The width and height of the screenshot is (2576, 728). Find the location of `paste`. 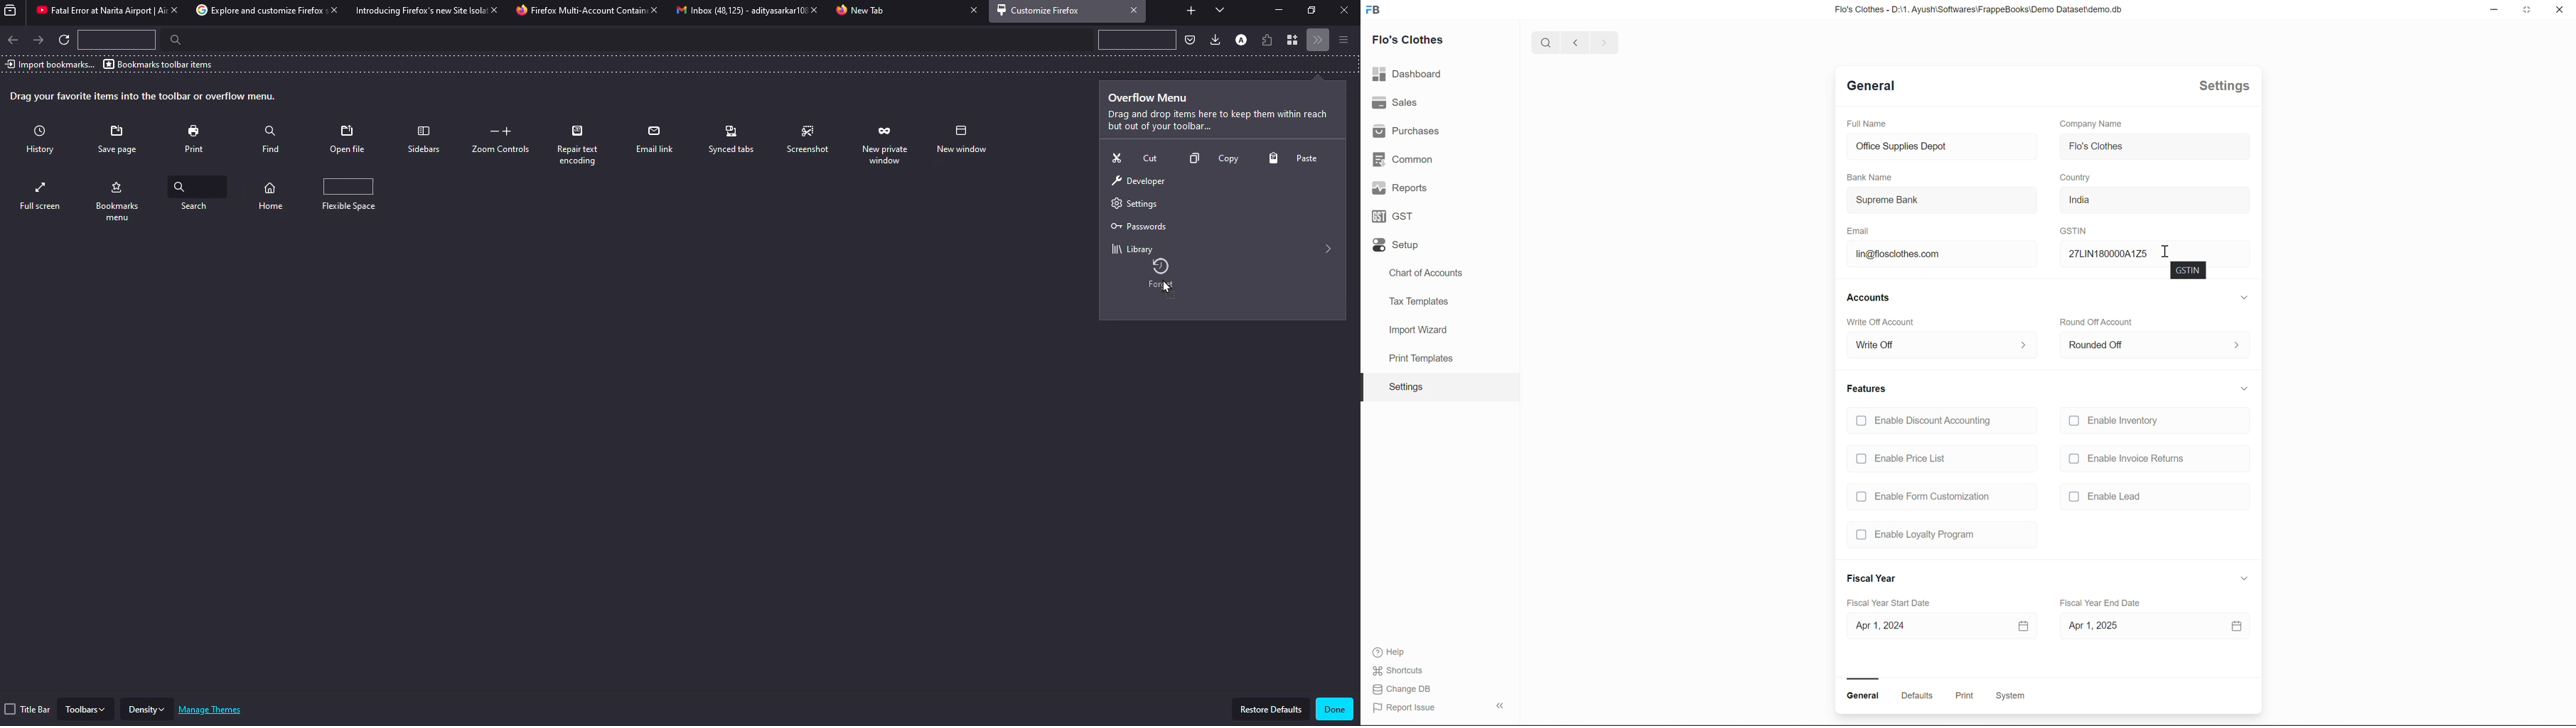

paste is located at coordinates (1297, 158).